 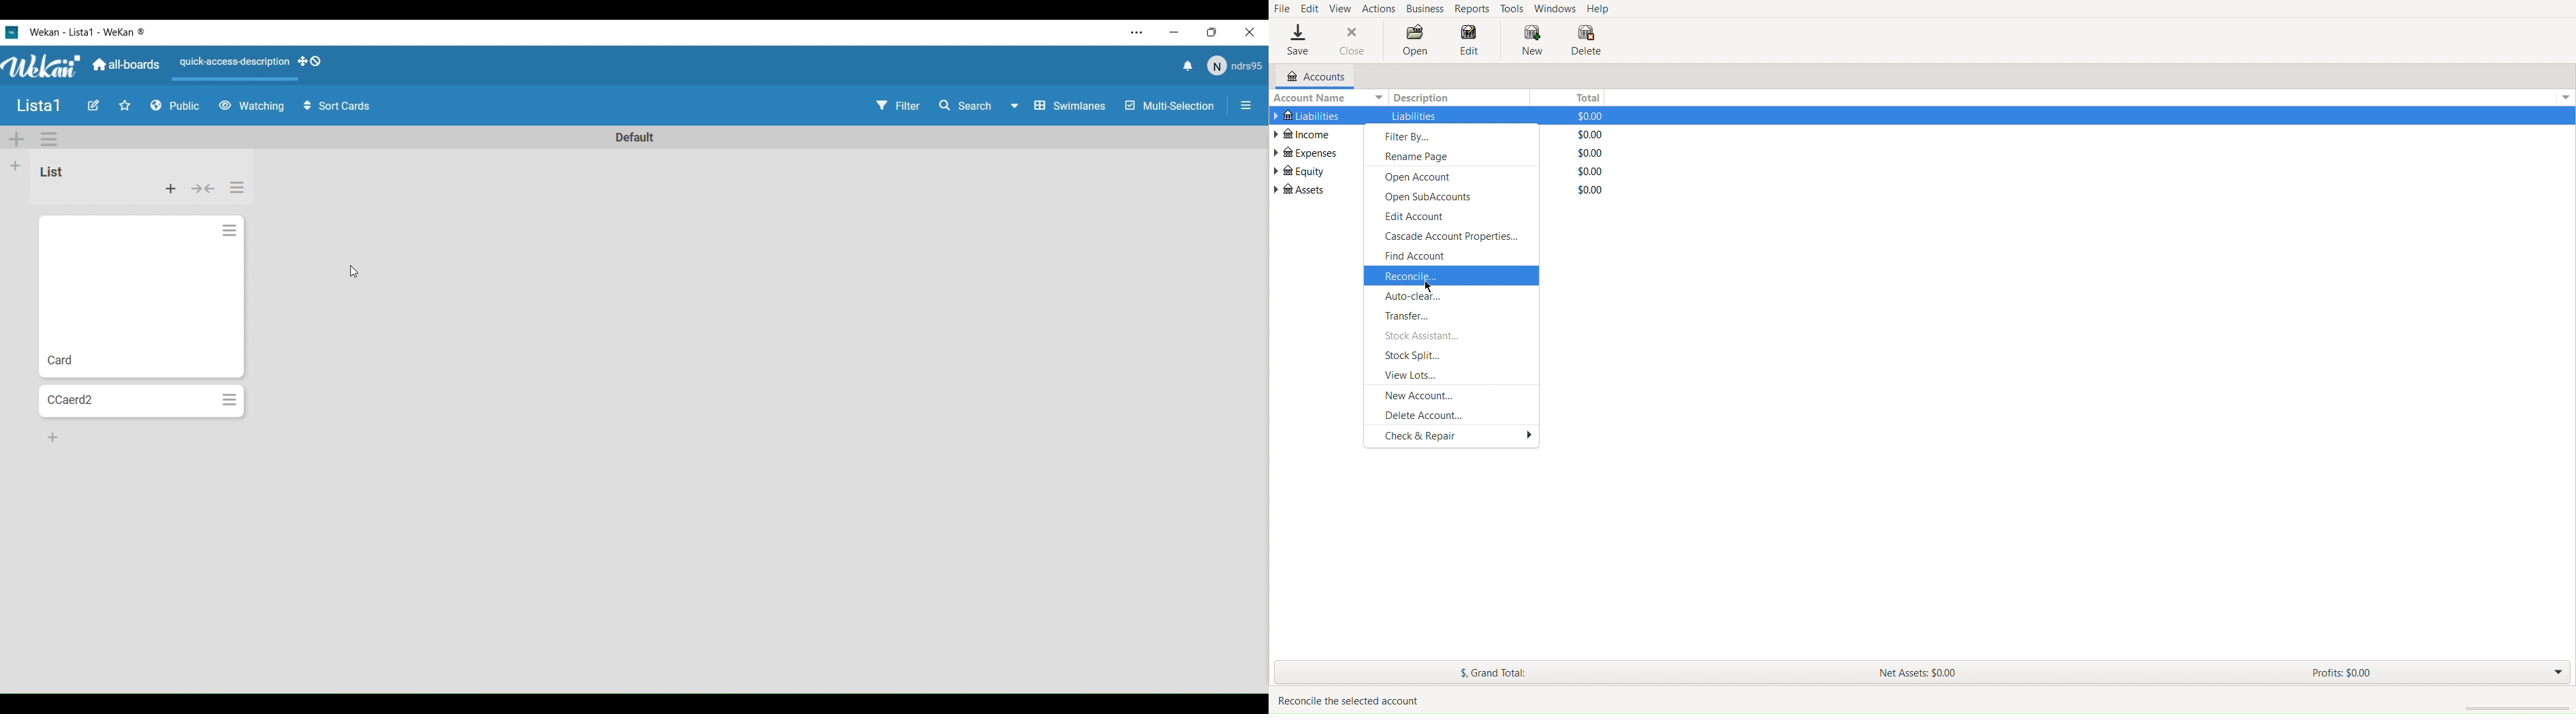 What do you see at coordinates (125, 106) in the screenshot?
I see `Favorites` at bounding box center [125, 106].